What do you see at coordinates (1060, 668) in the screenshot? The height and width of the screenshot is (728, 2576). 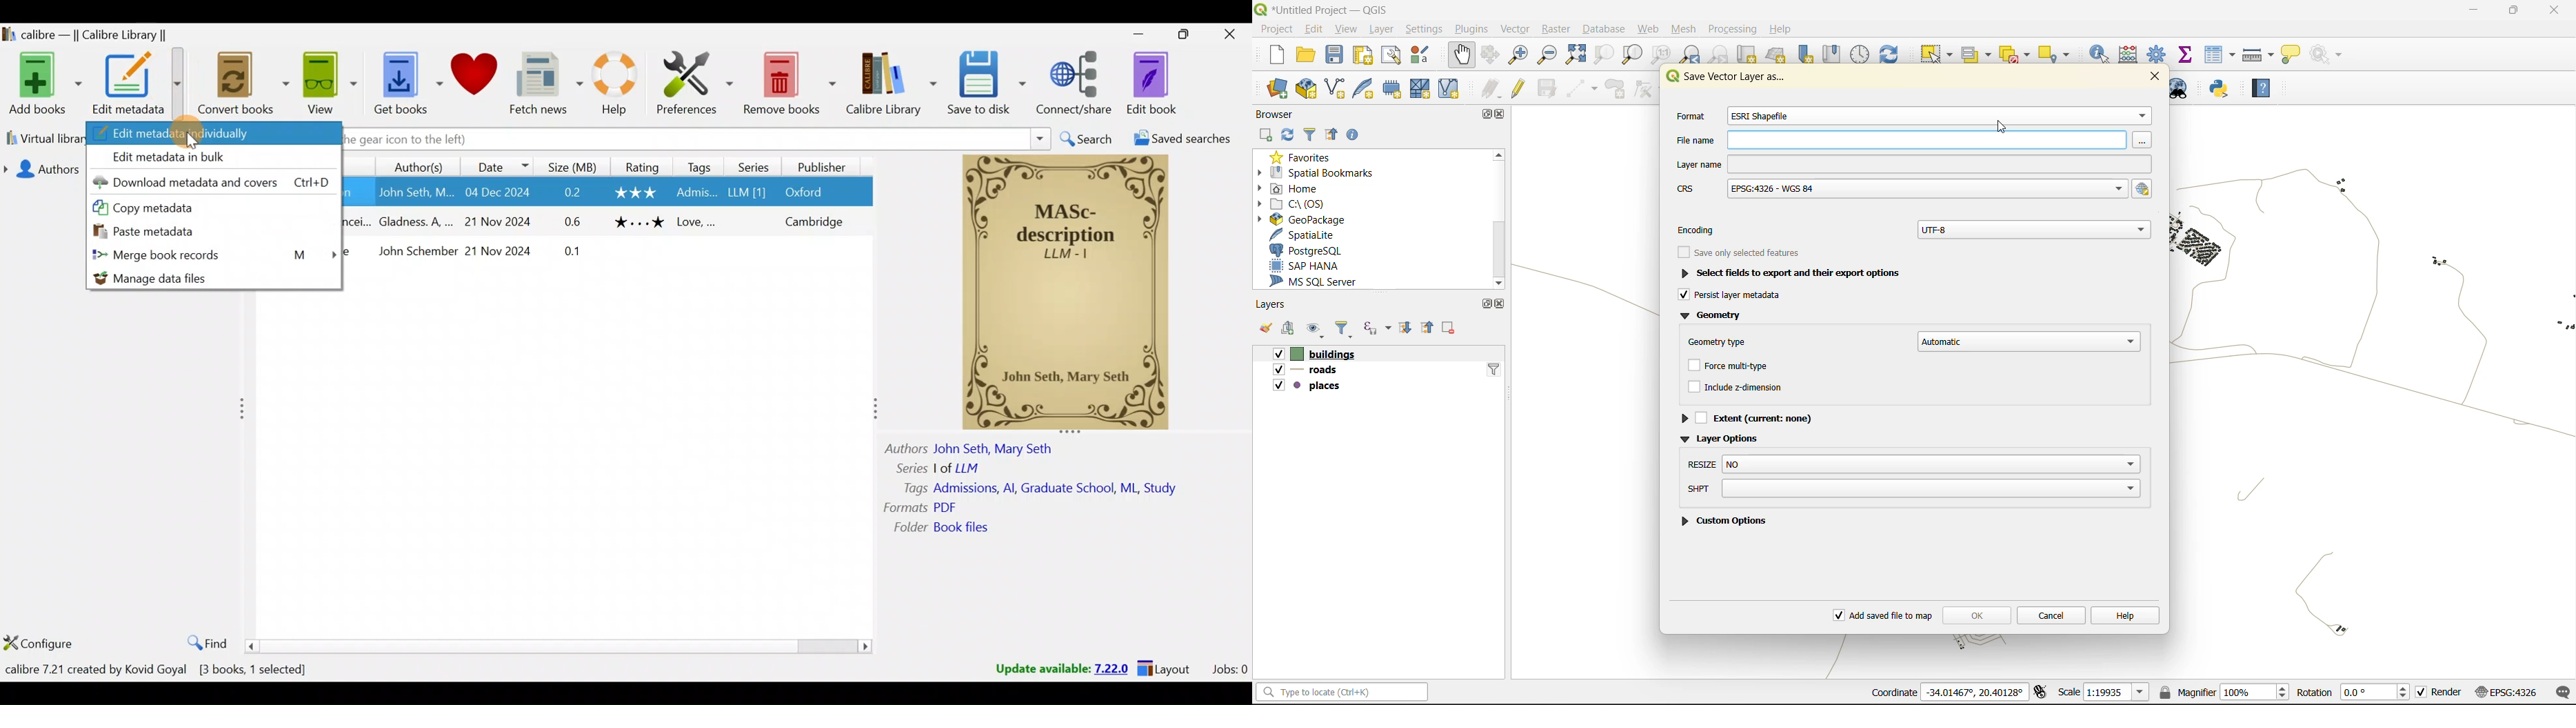 I see `Update` at bounding box center [1060, 668].